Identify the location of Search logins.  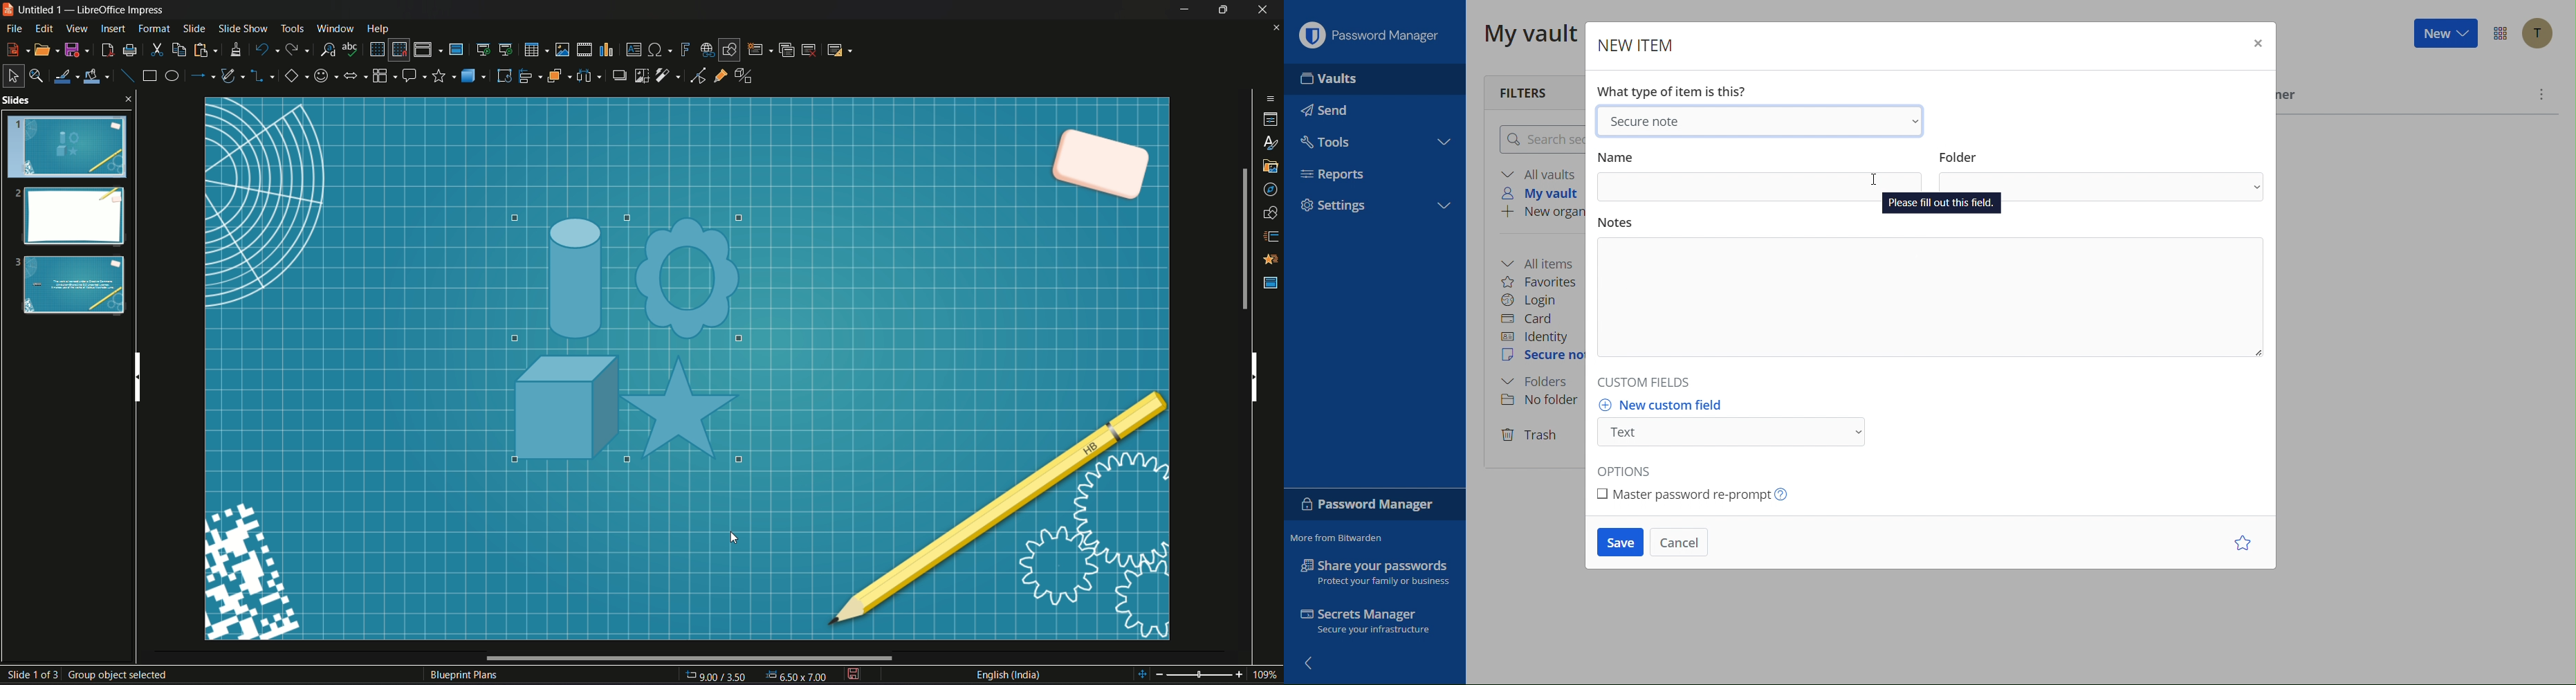
(1539, 139).